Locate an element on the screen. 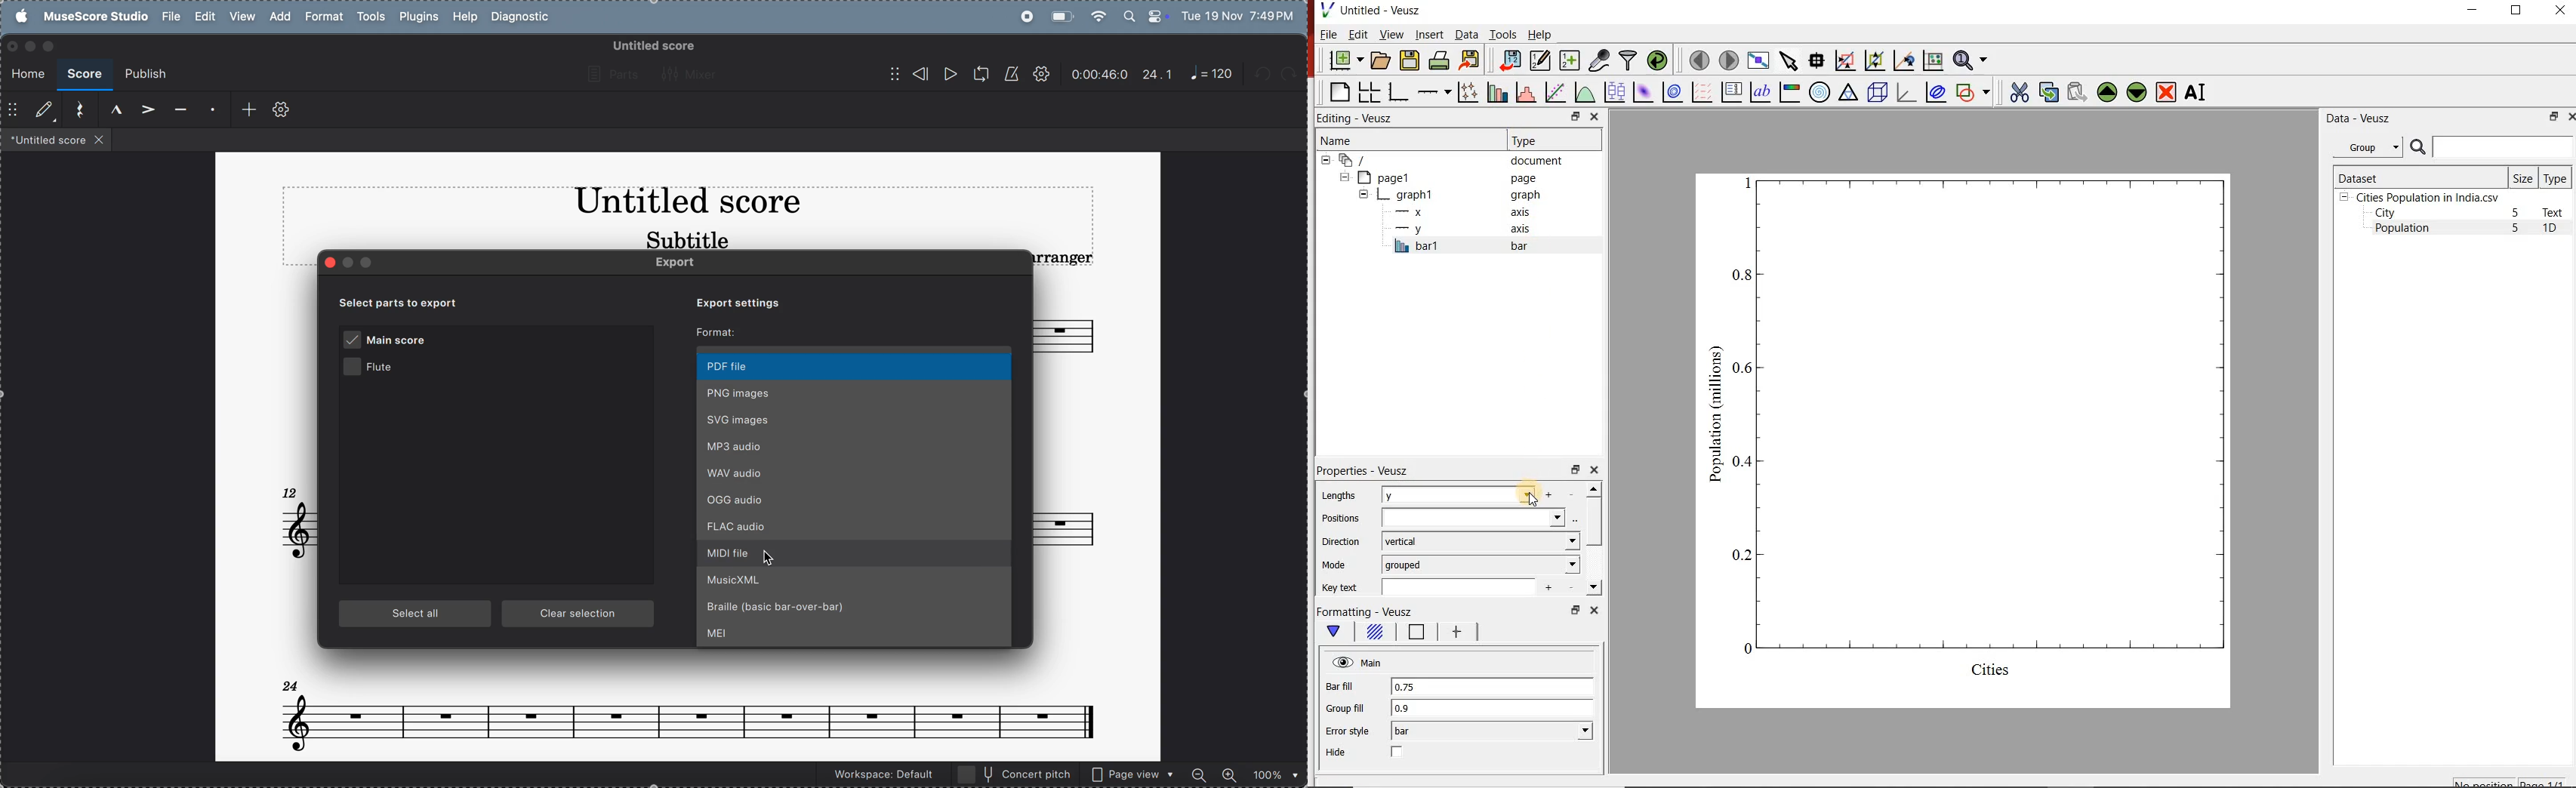  mixer is located at coordinates (693, 74).